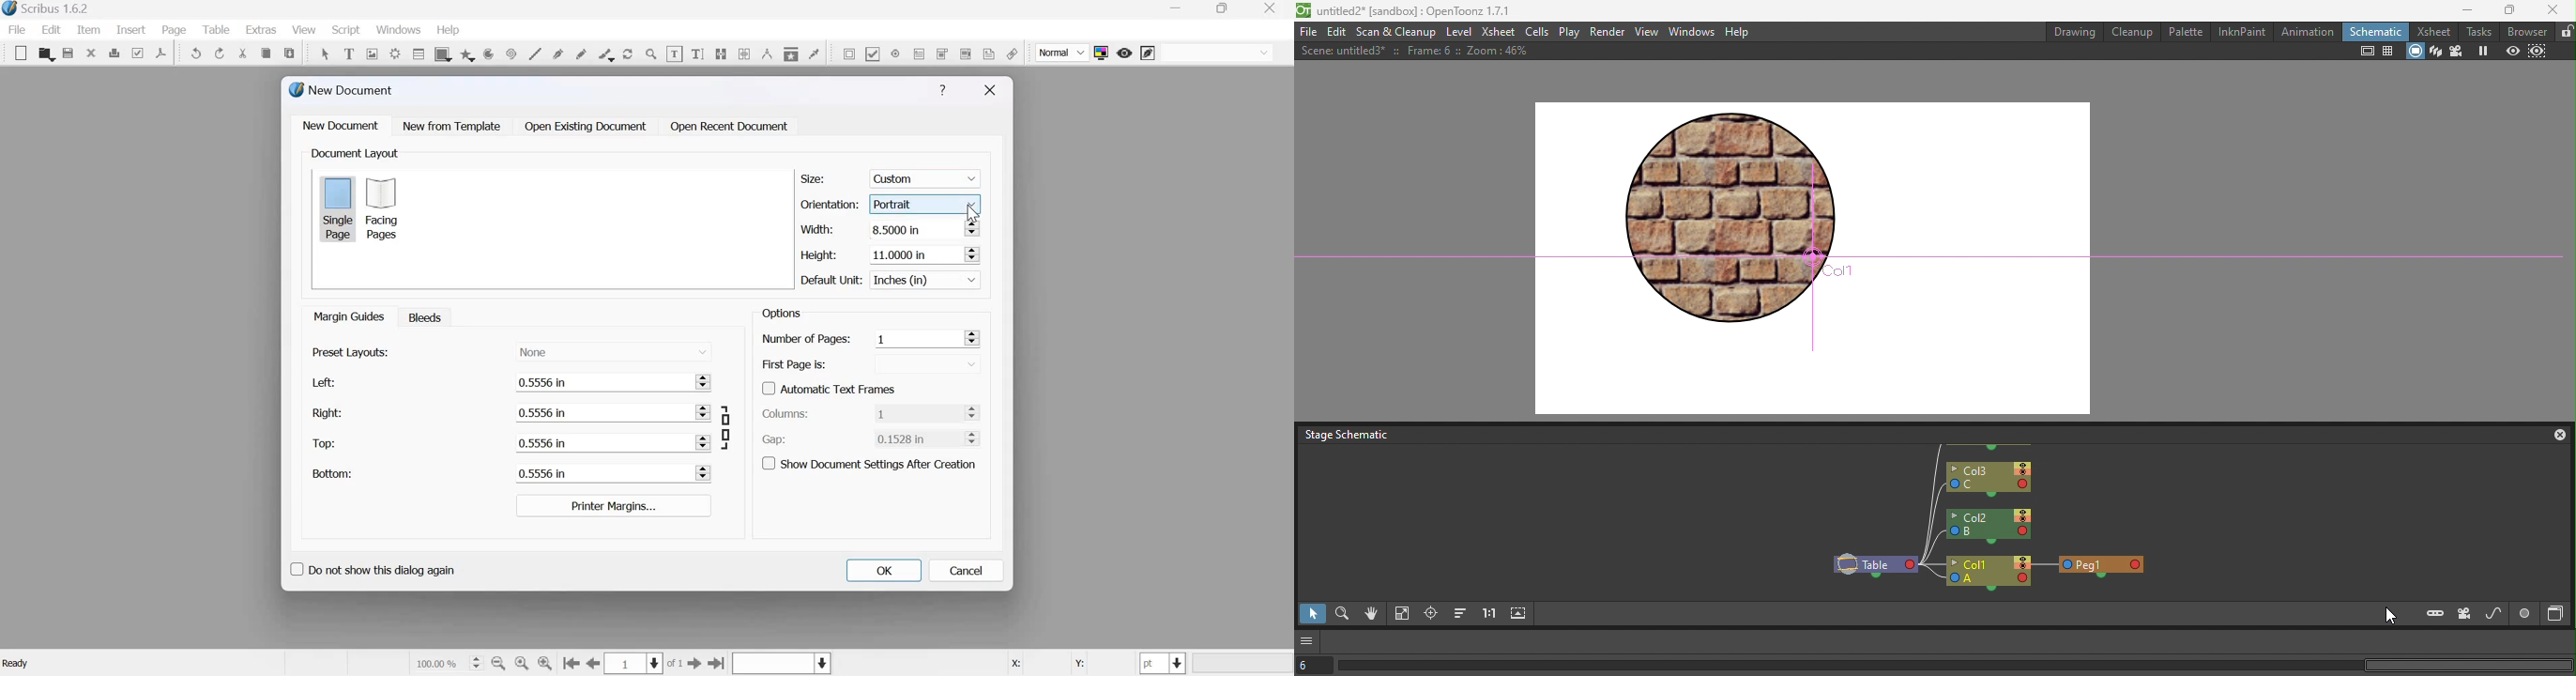  I want to click on Safe area, so click(2366, 52).